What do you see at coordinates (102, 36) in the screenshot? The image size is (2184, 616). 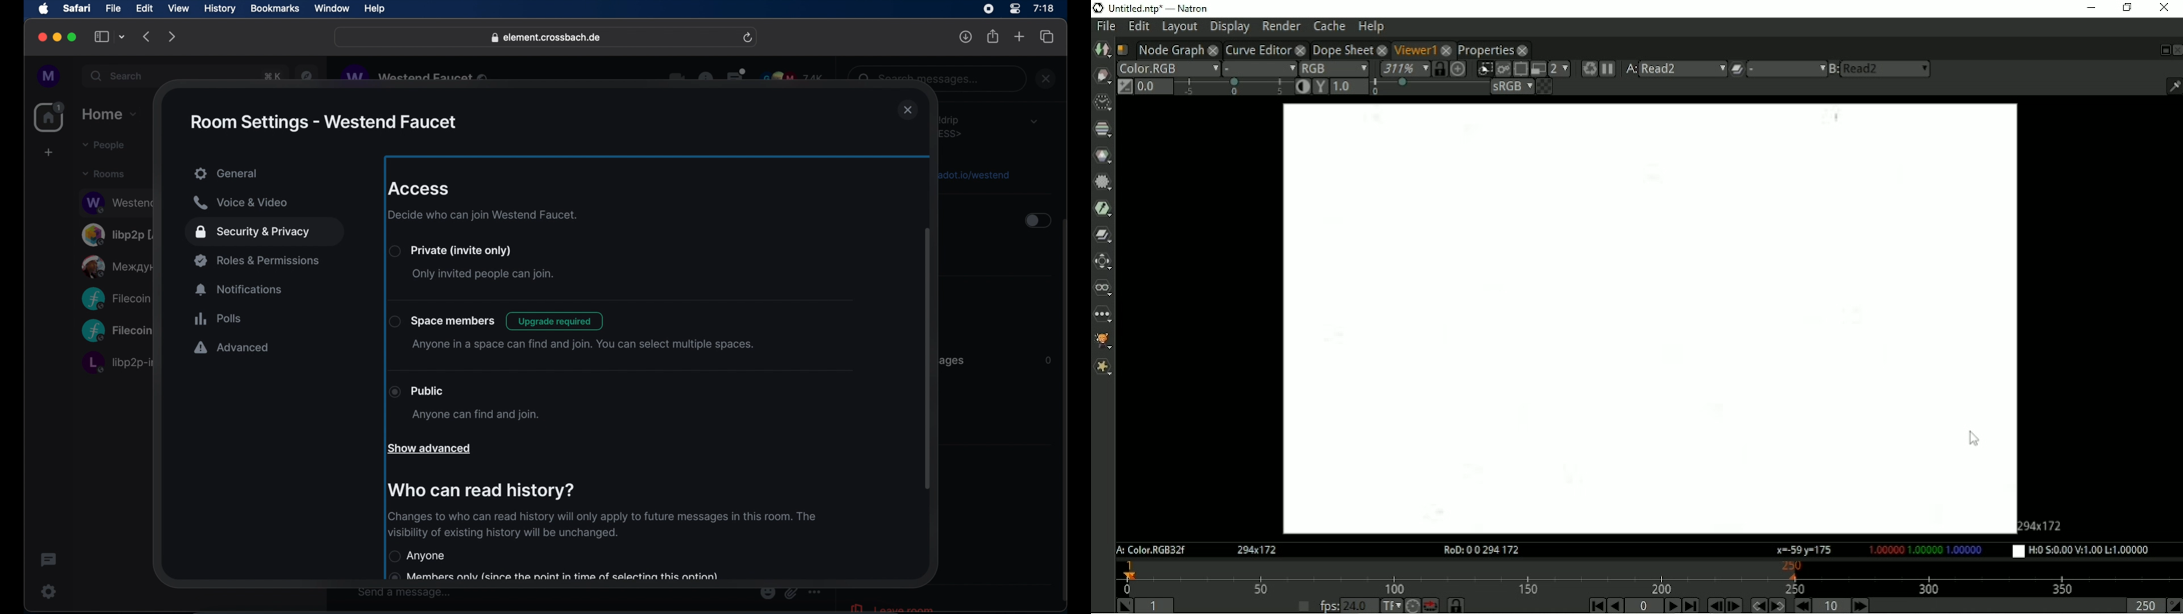 I see `show sidebar` at bounding box center [102, 36].